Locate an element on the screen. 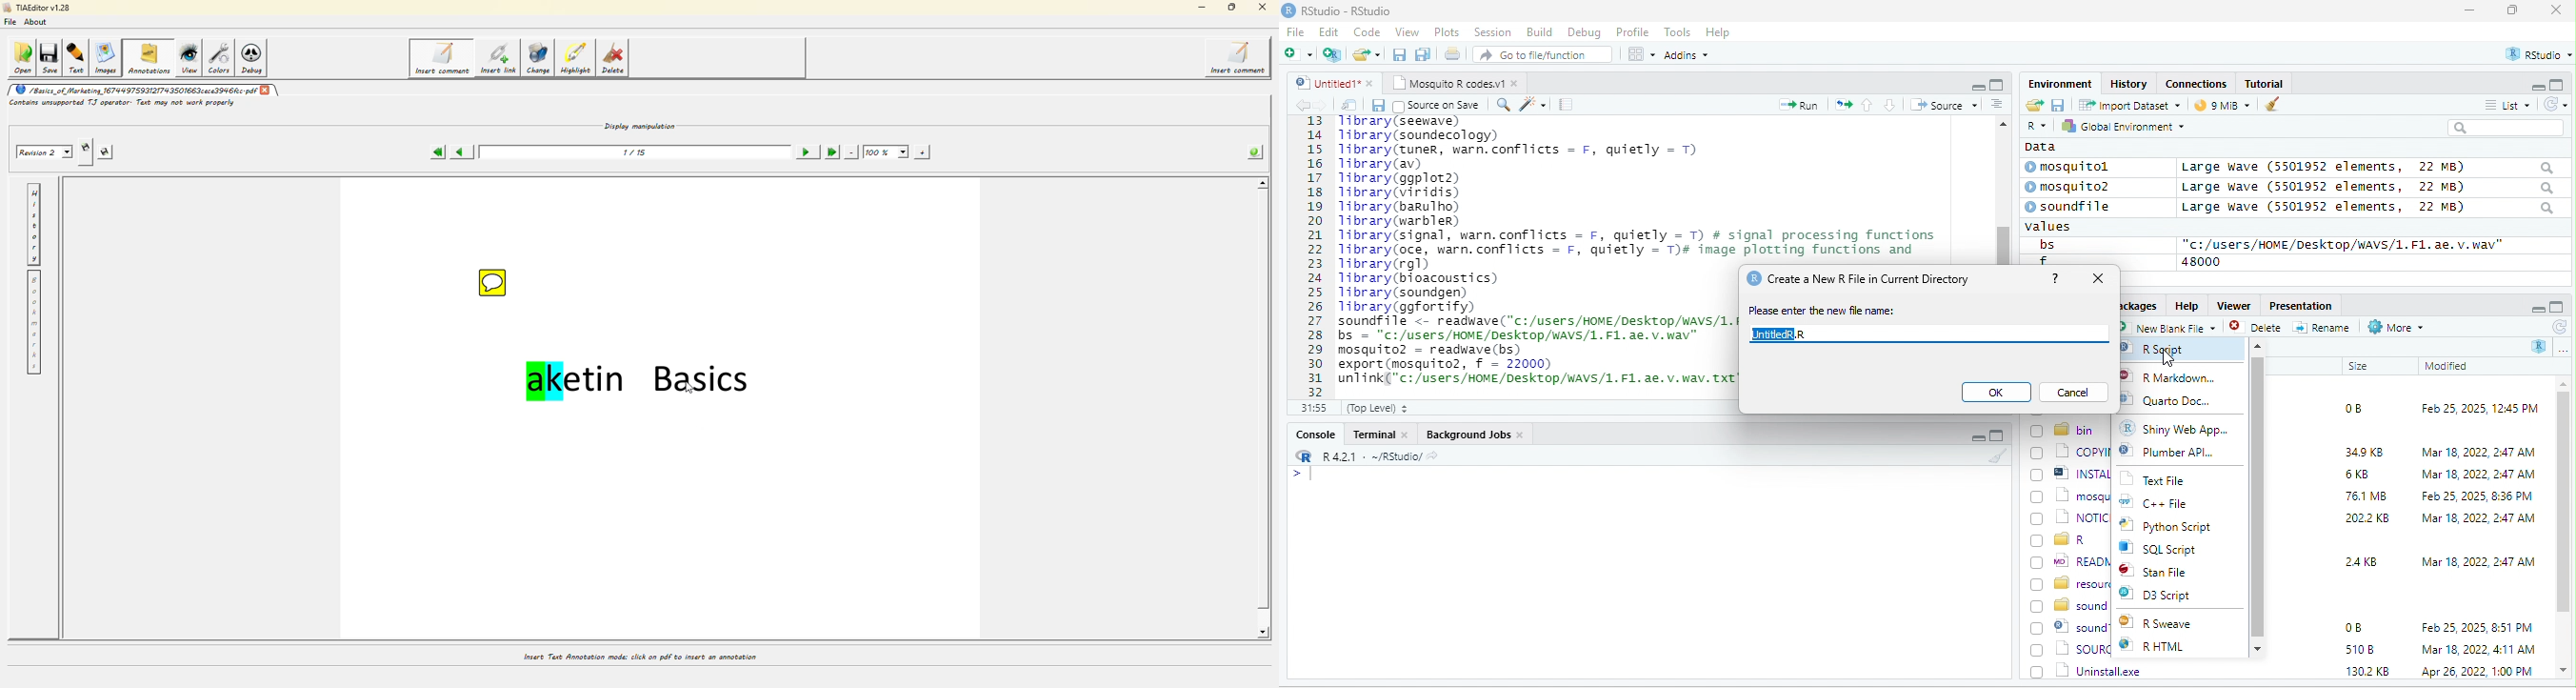 The height and width of the screenshot is (700, 2576). 48000 is located at coordinates (2202, 261).